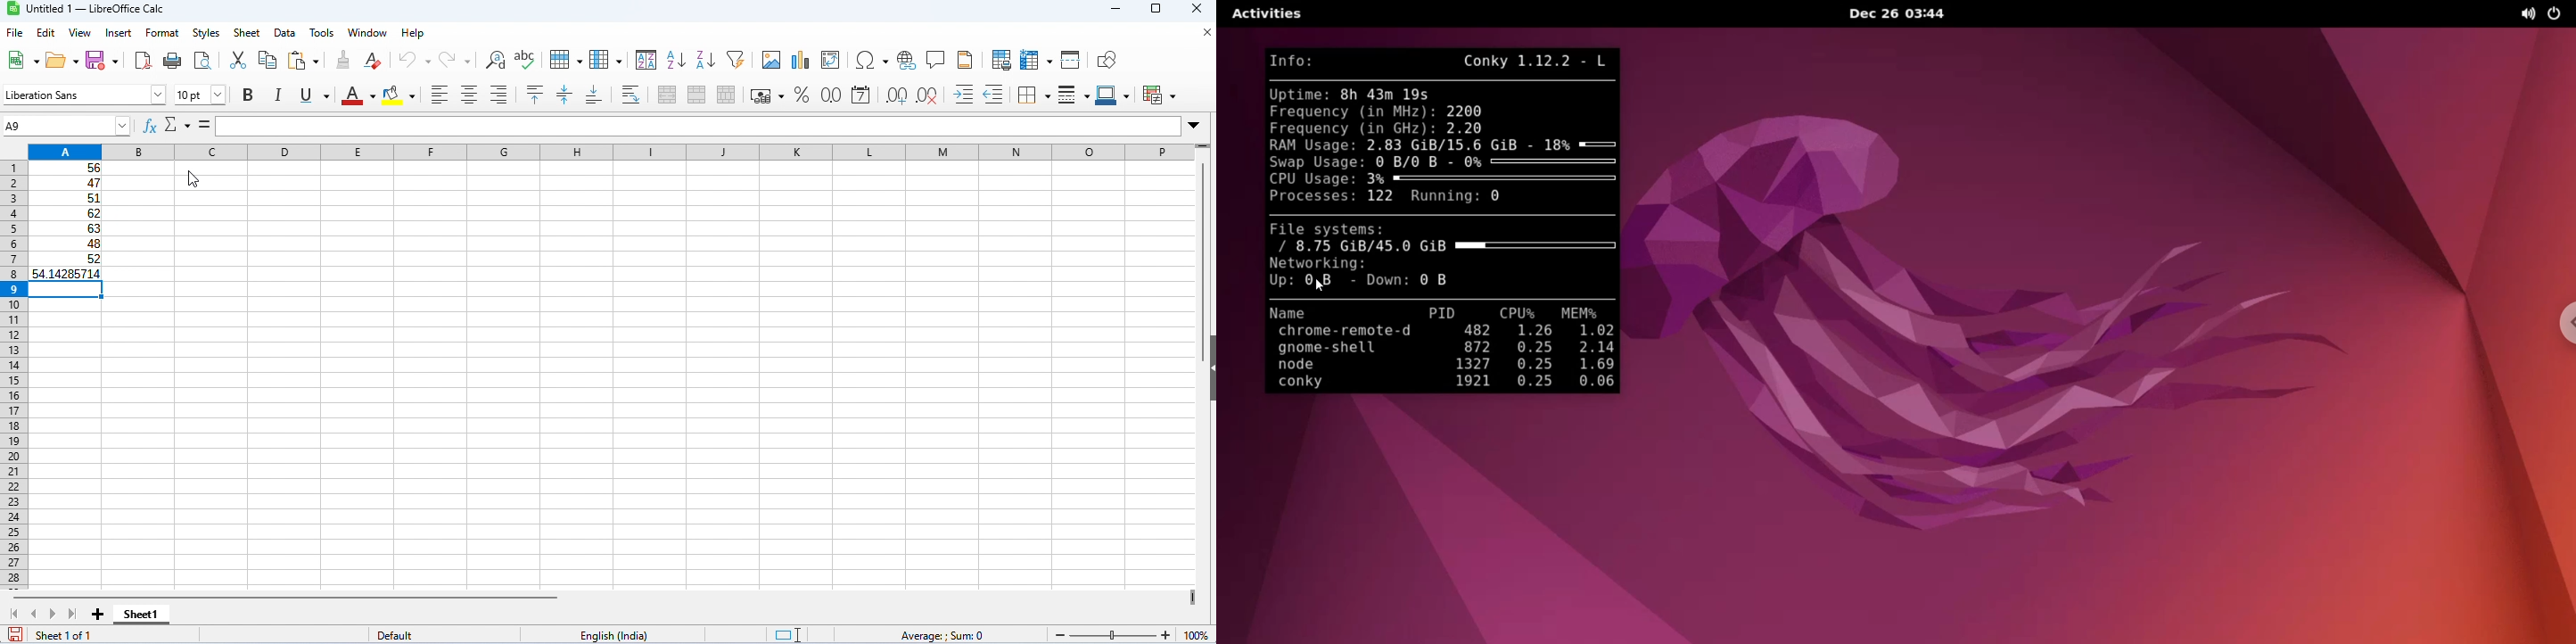 The width and height of the screenshot is (2576, 644). What do you see at coordinates (706, 60) in the screenshot?
I see `sort descending` at bounding box center [706, 60].